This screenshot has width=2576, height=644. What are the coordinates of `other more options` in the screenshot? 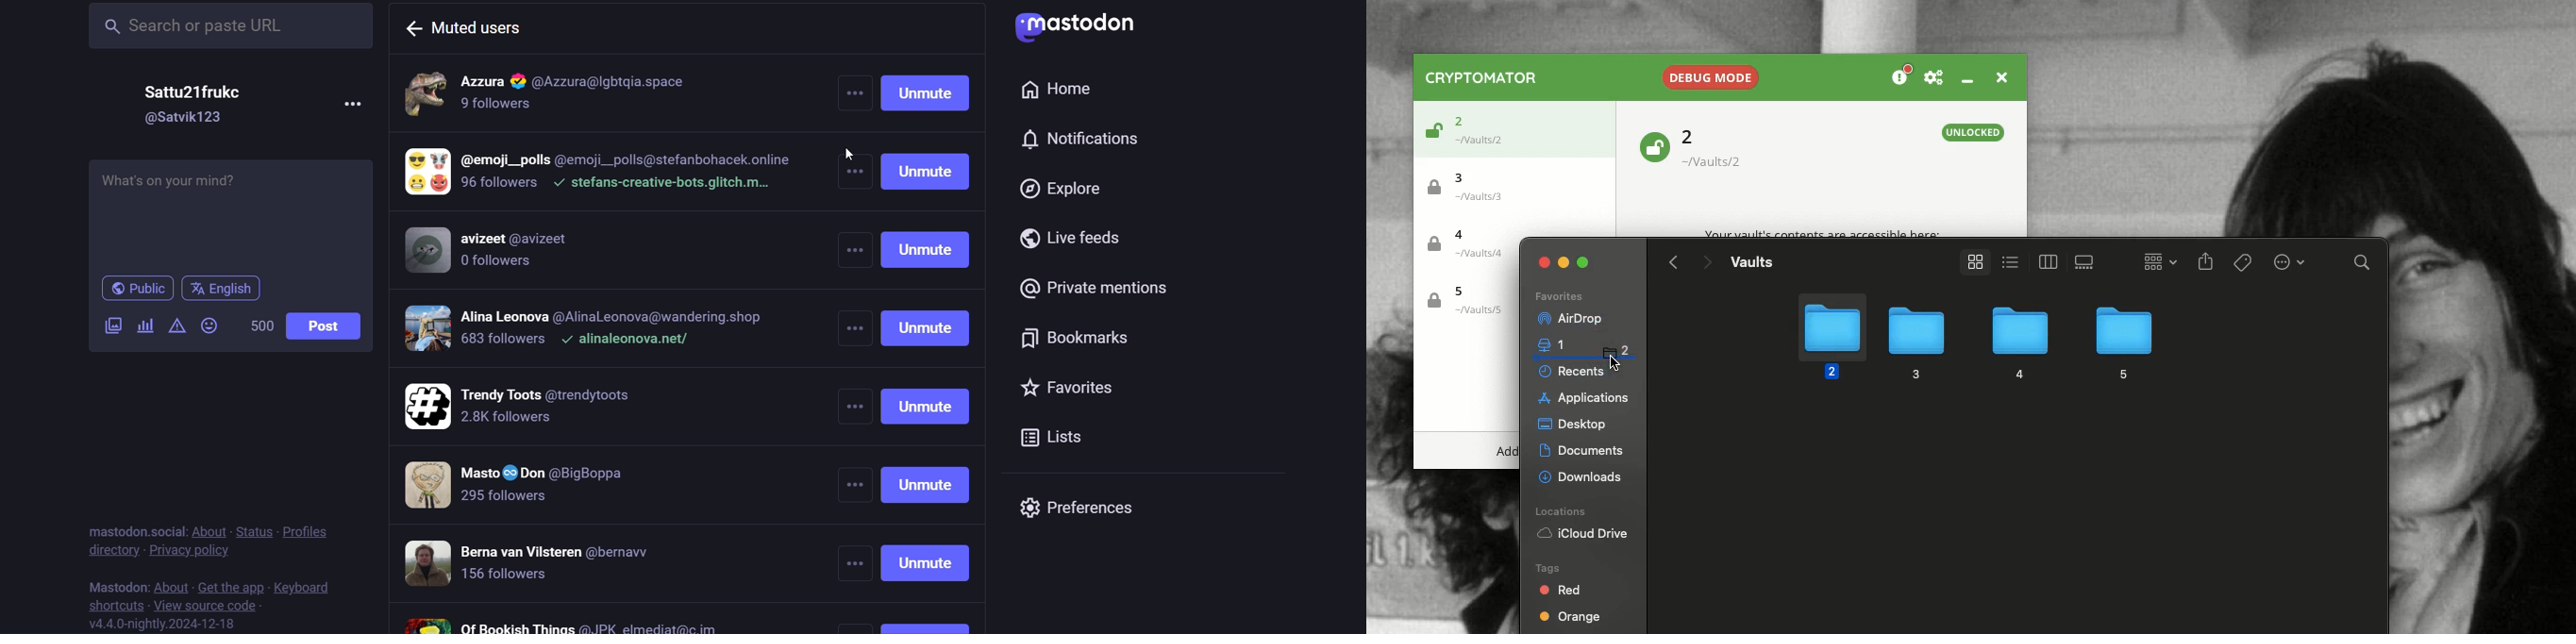 It's located at (856, 393).